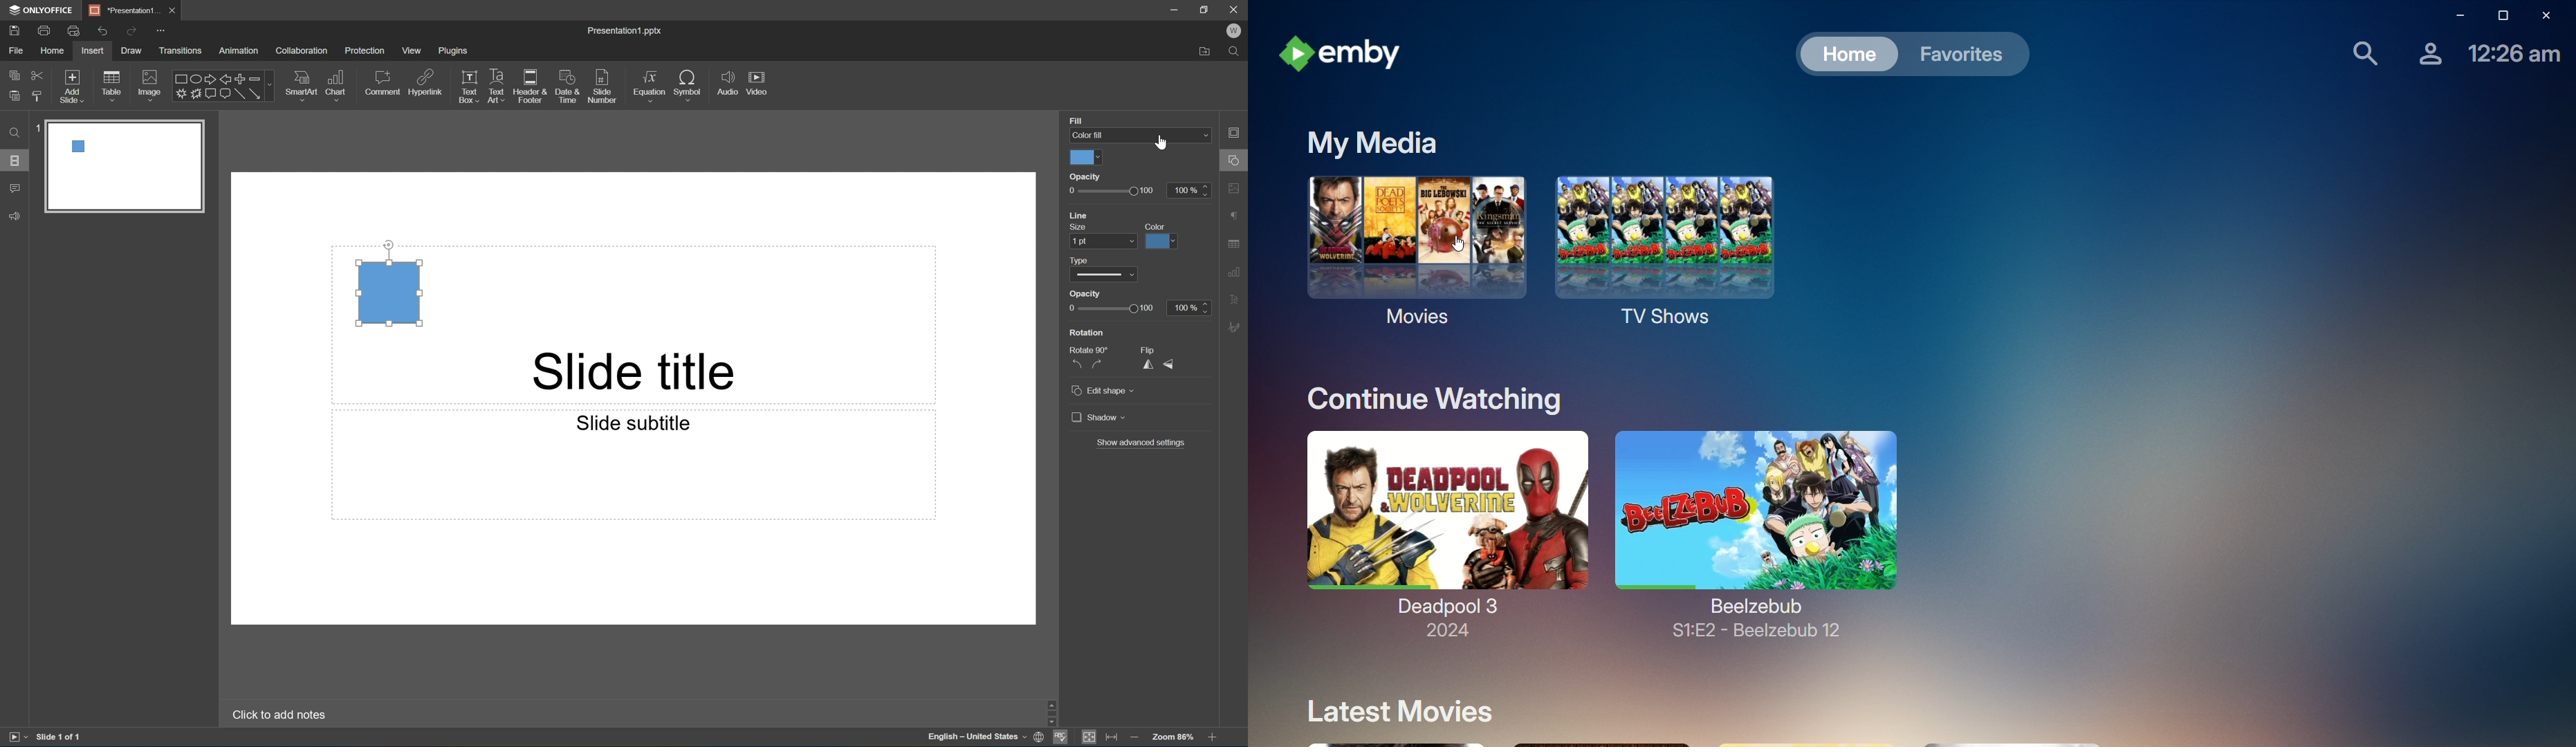  I want to click on Image, so click(150, 84).